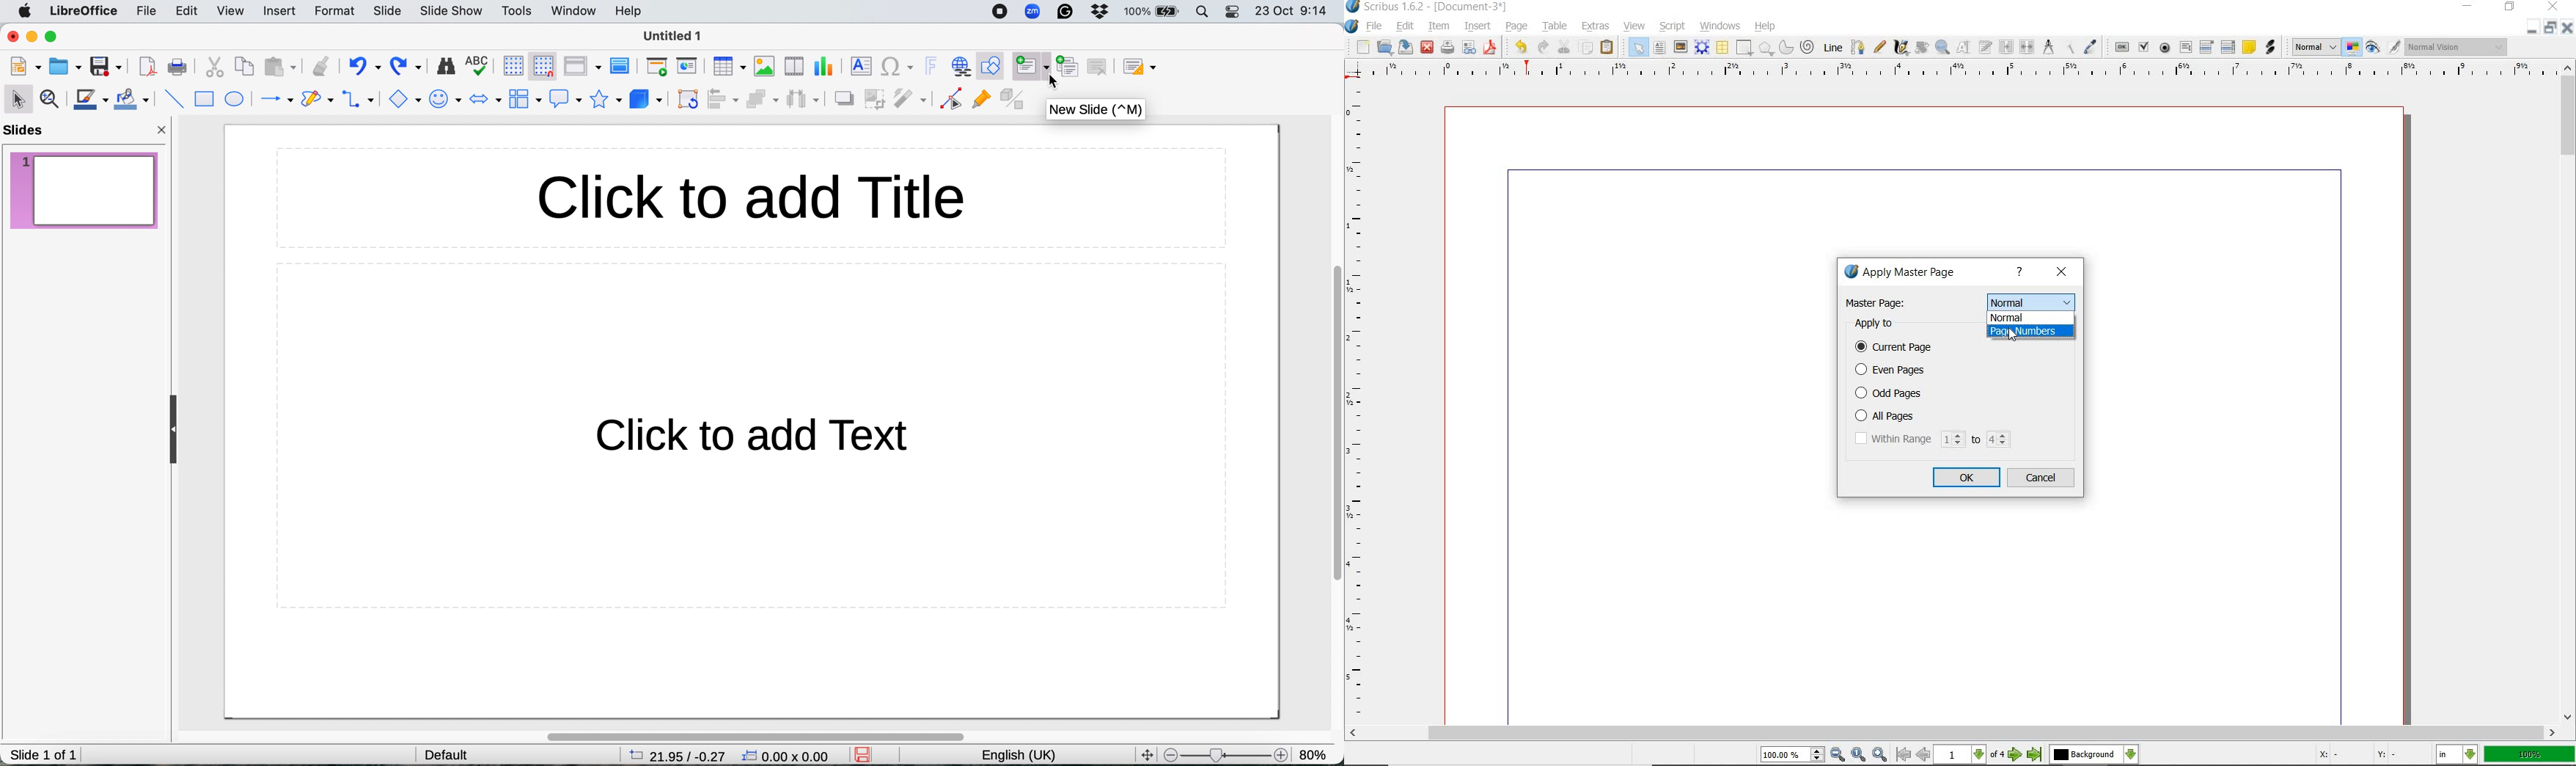 The width and height of the screenshot is (2576, 784). Describe the element at coordinates (609, 101) in the screenshot. I see `stars and banners` at that location.